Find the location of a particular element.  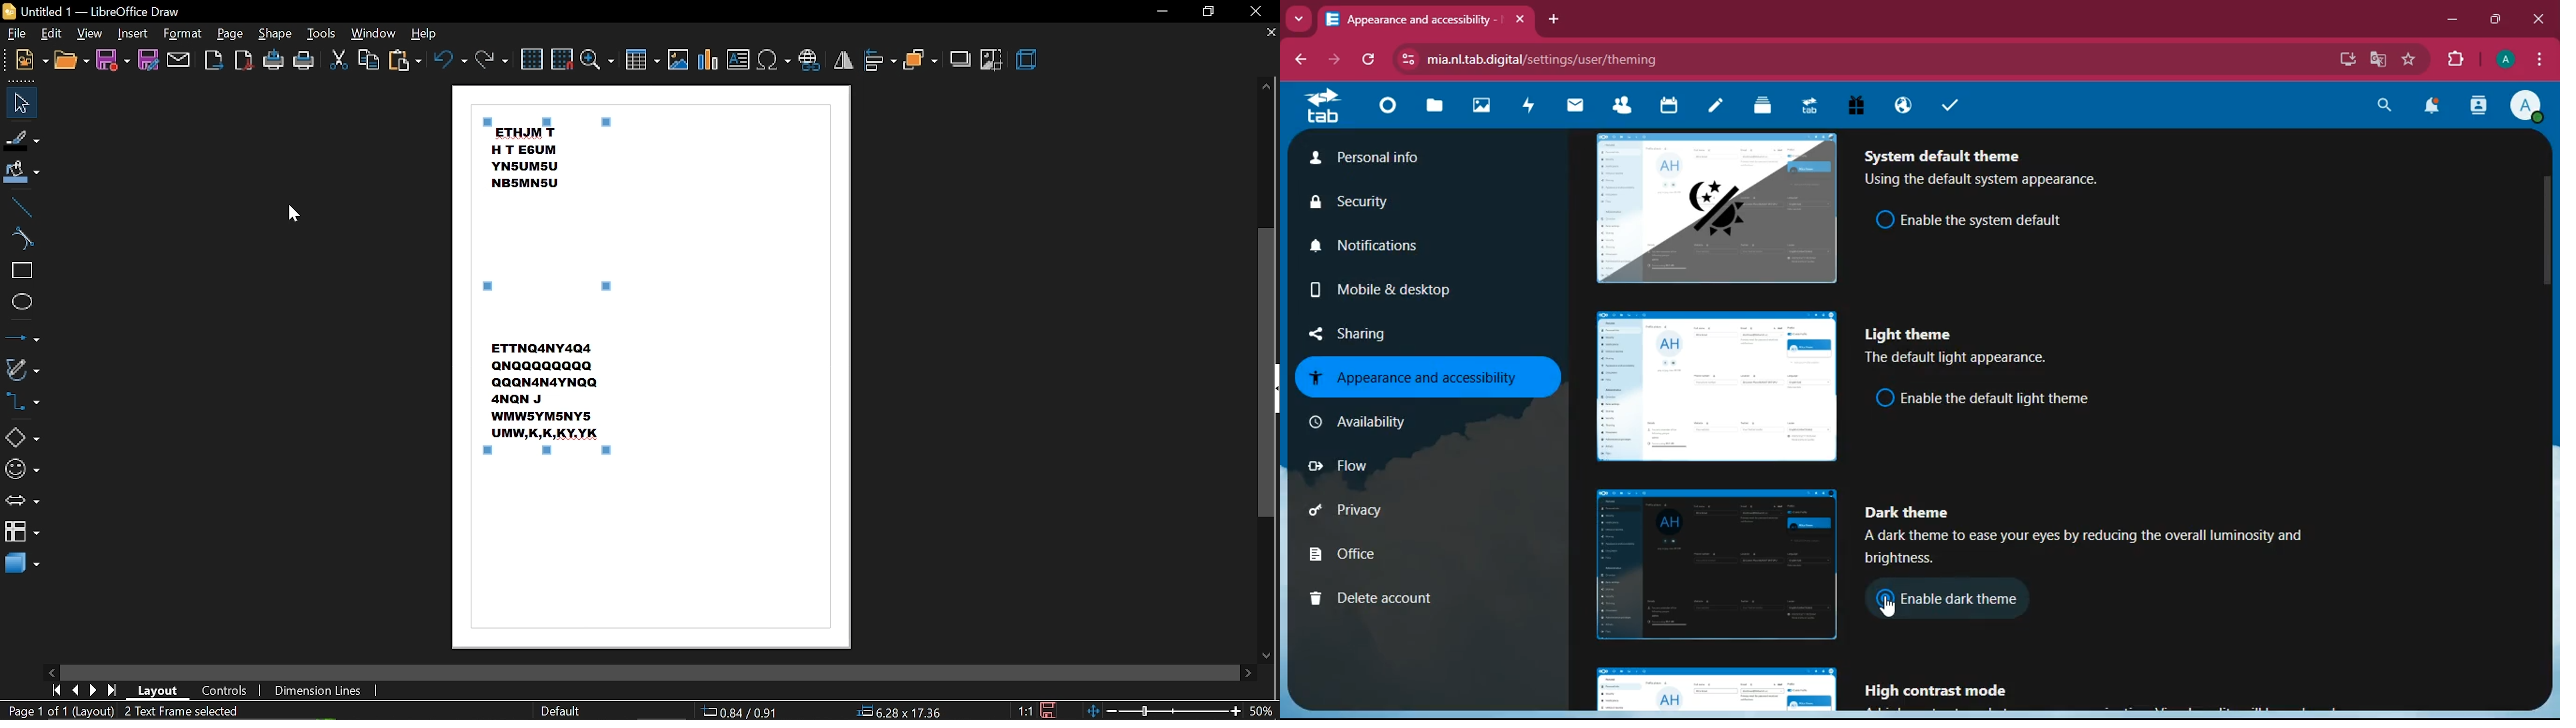

next page is located at coordinates (96, 690).